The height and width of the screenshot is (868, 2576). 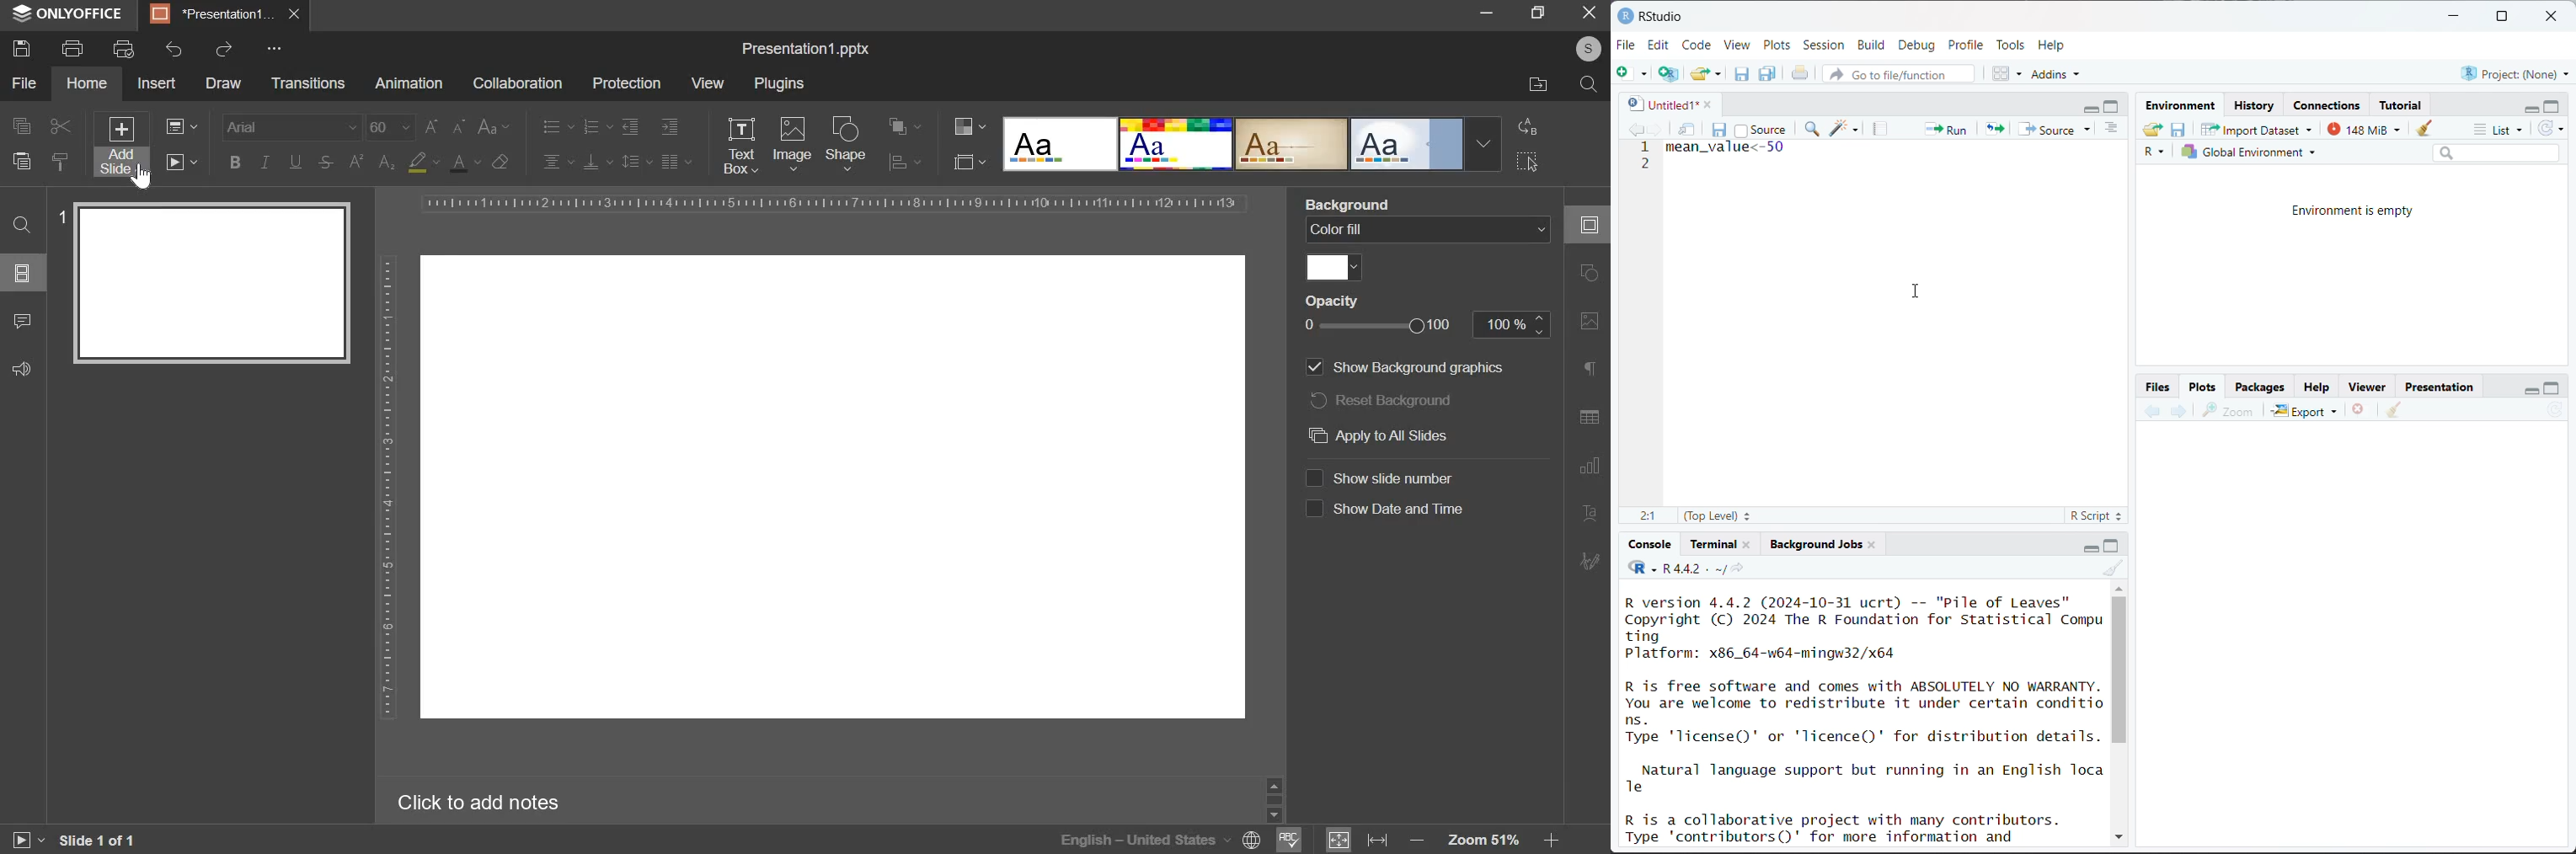 What do you see at coordinates (2184, 106) in the screenshot?
I see `Environment` at bounding box center [2184, 106].